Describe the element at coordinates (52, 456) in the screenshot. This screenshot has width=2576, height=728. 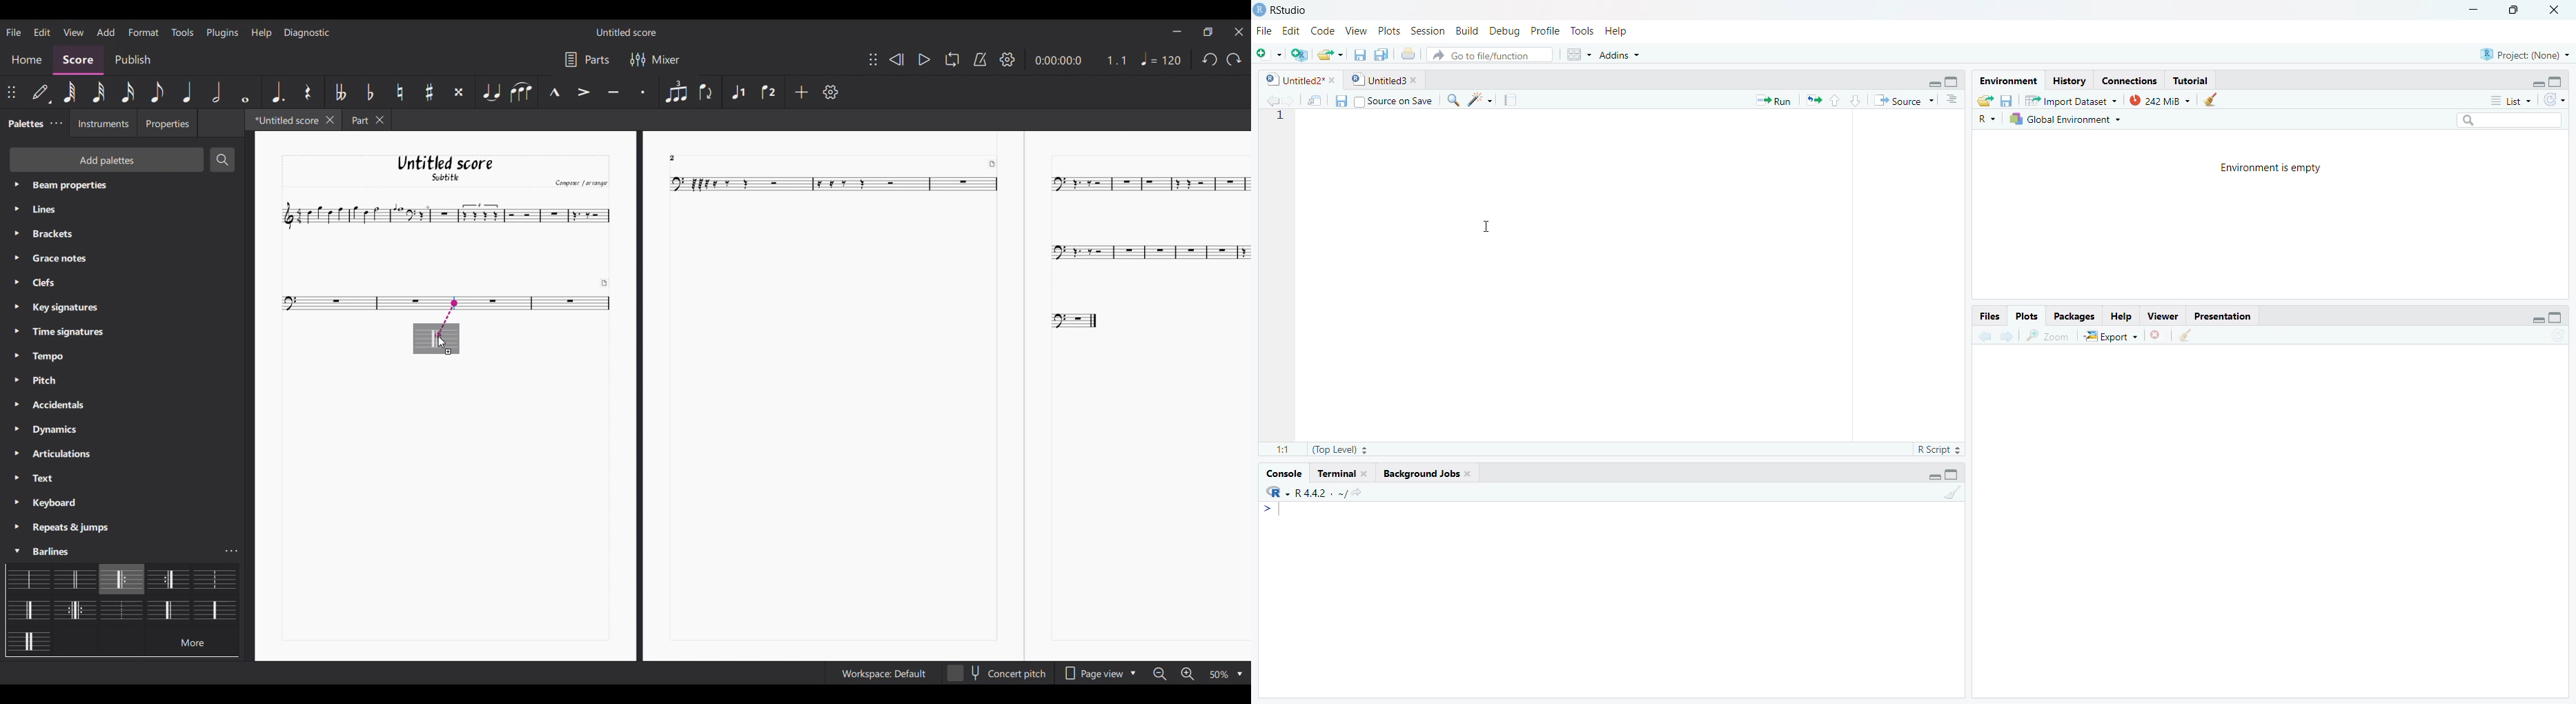
I see `Palette settings` at that location.